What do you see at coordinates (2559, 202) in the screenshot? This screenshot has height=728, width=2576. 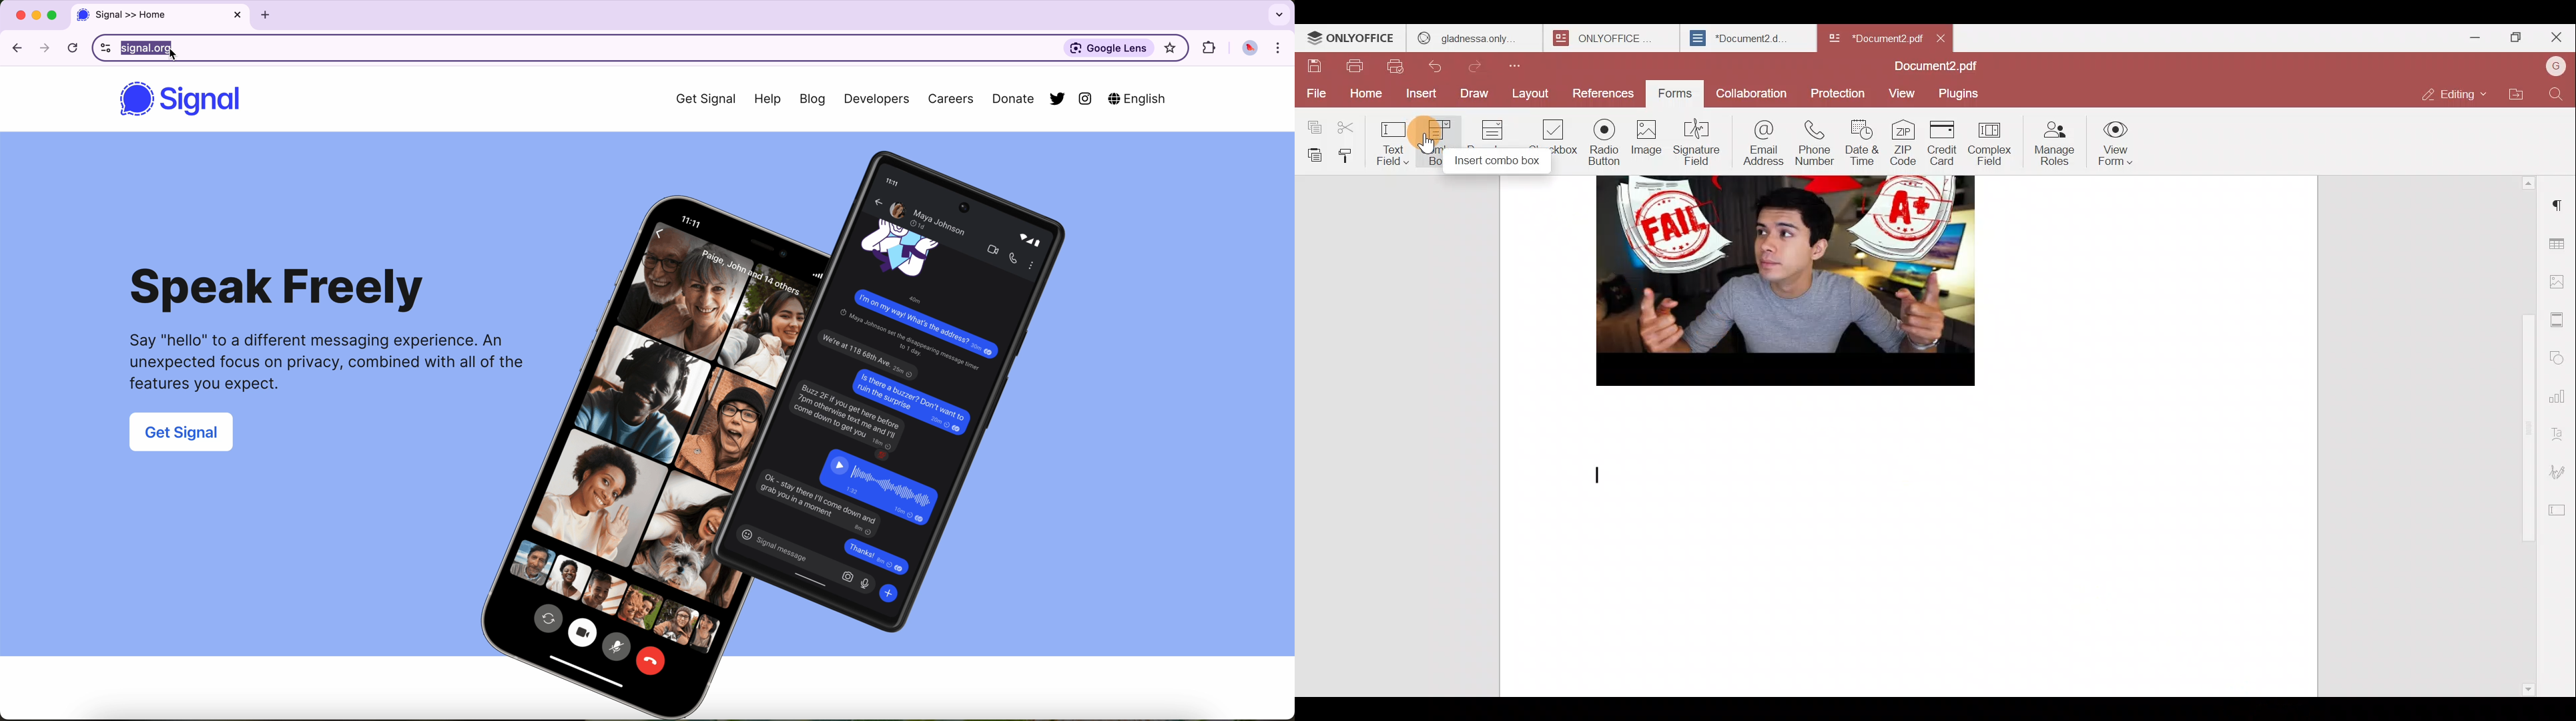 I see `Paragraph settings` at bounding box center [2559, 202].